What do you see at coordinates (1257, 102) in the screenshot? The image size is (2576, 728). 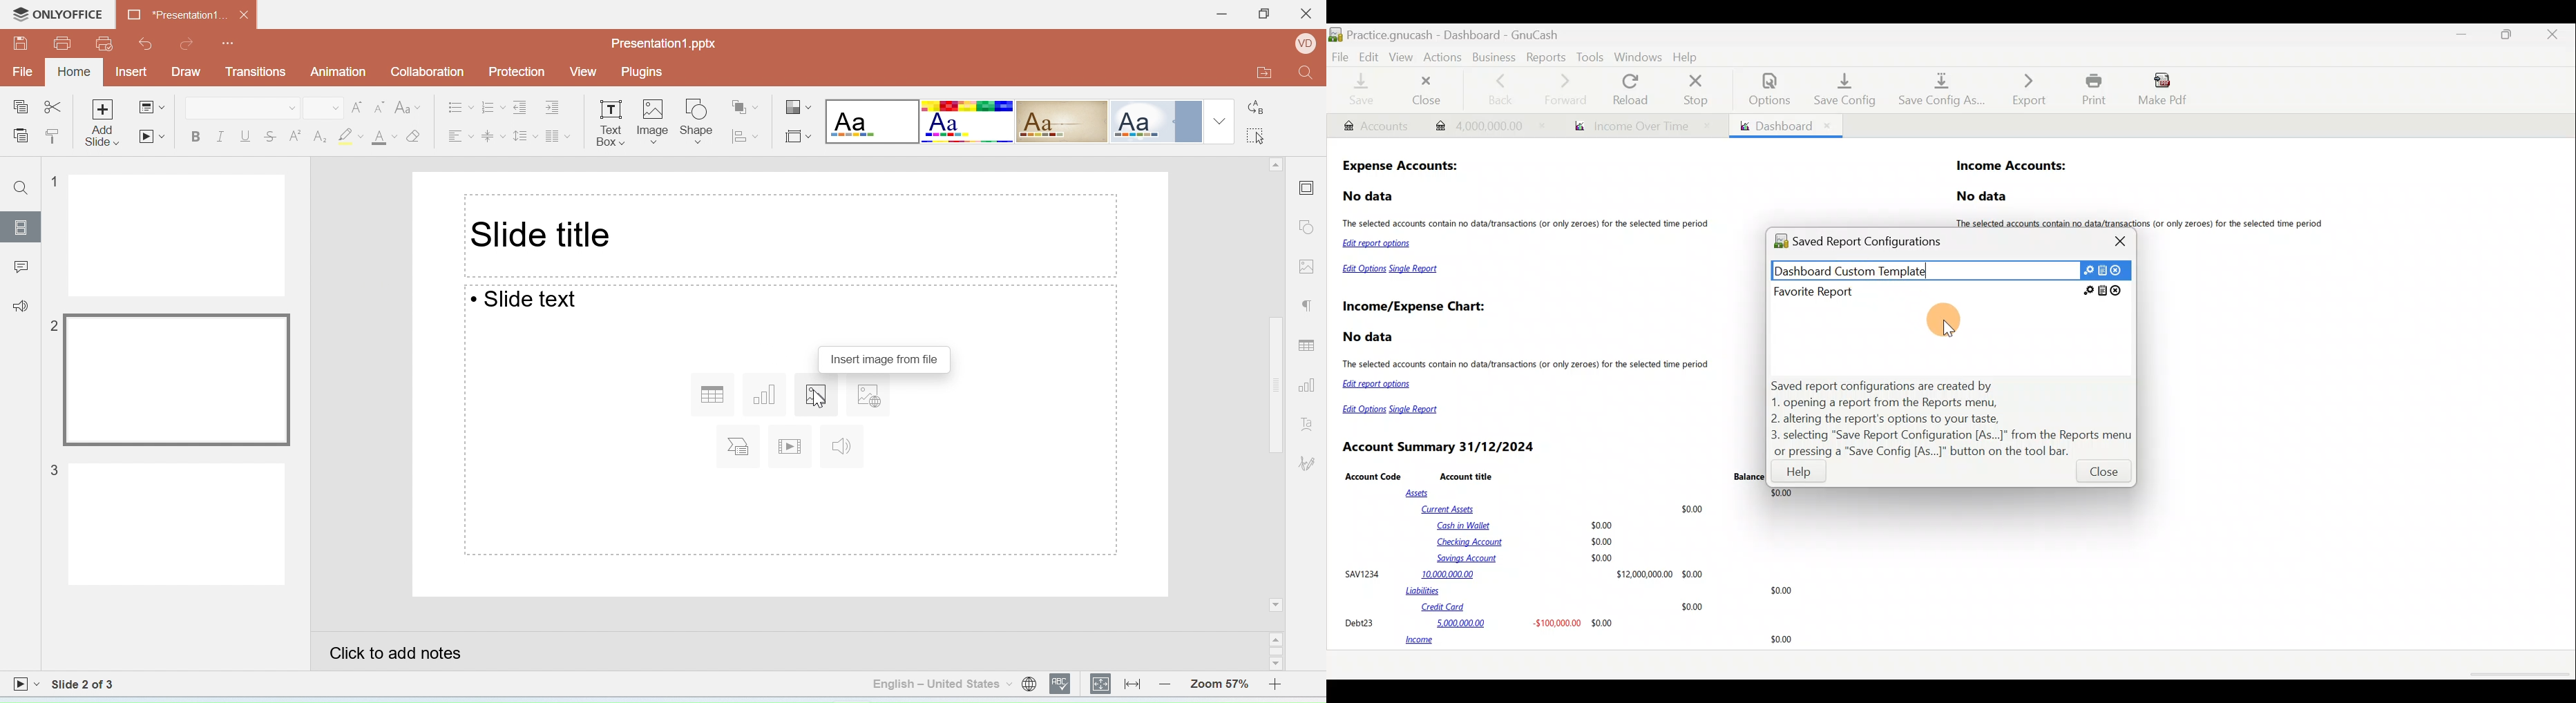 I see `Replace` at bounding box center [1257, 102].